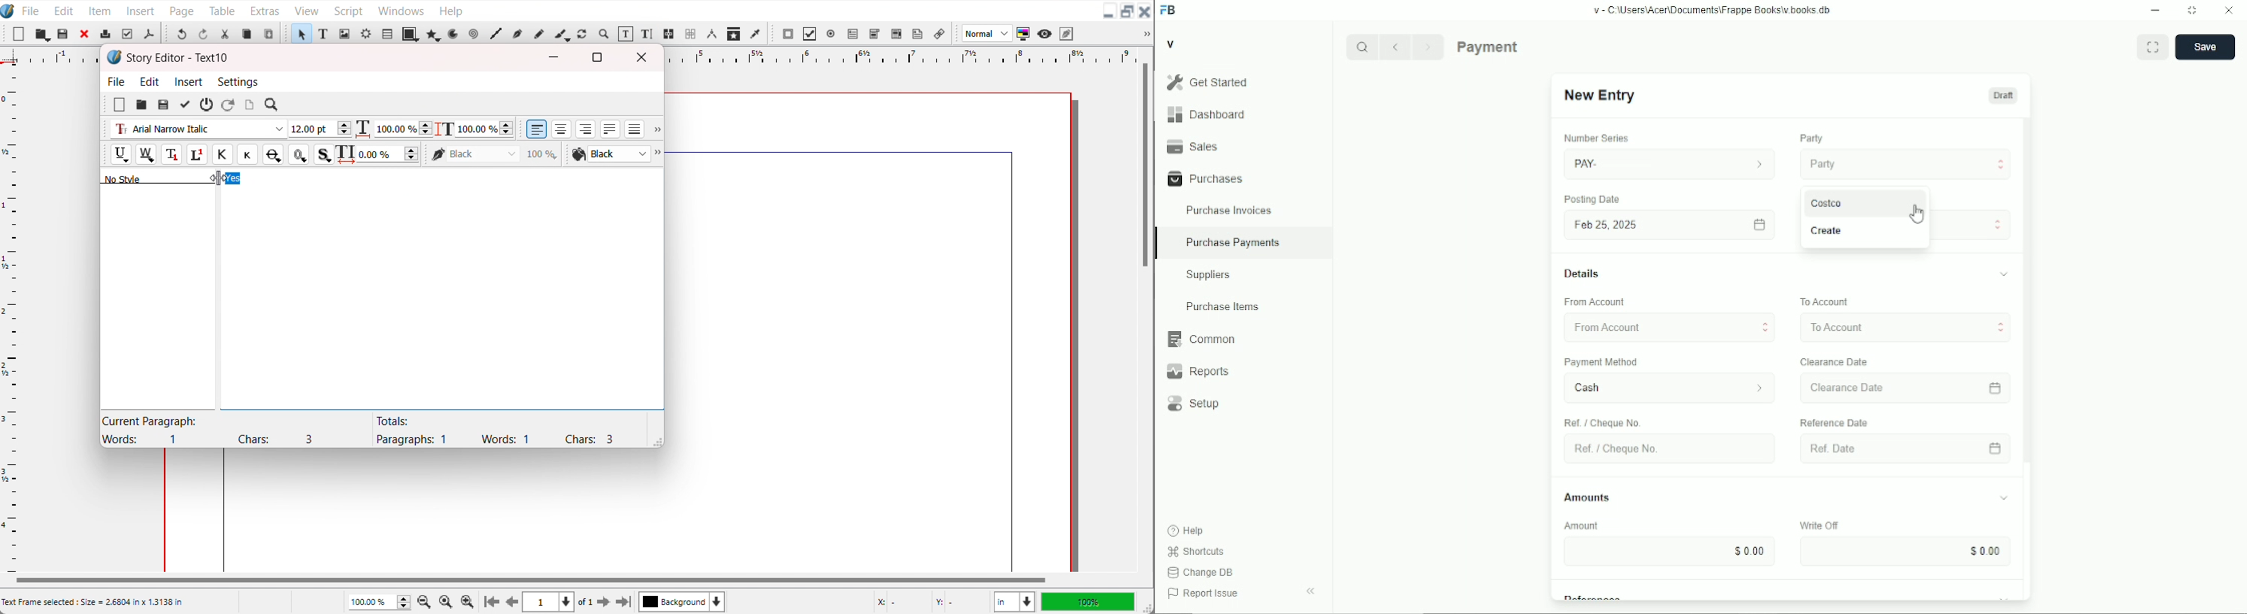 The height and width of the screenshot is (616, 2268). Describe the element at coordinates (1837, 422) in the screenshot. I see `‘Reference Date` at that location.